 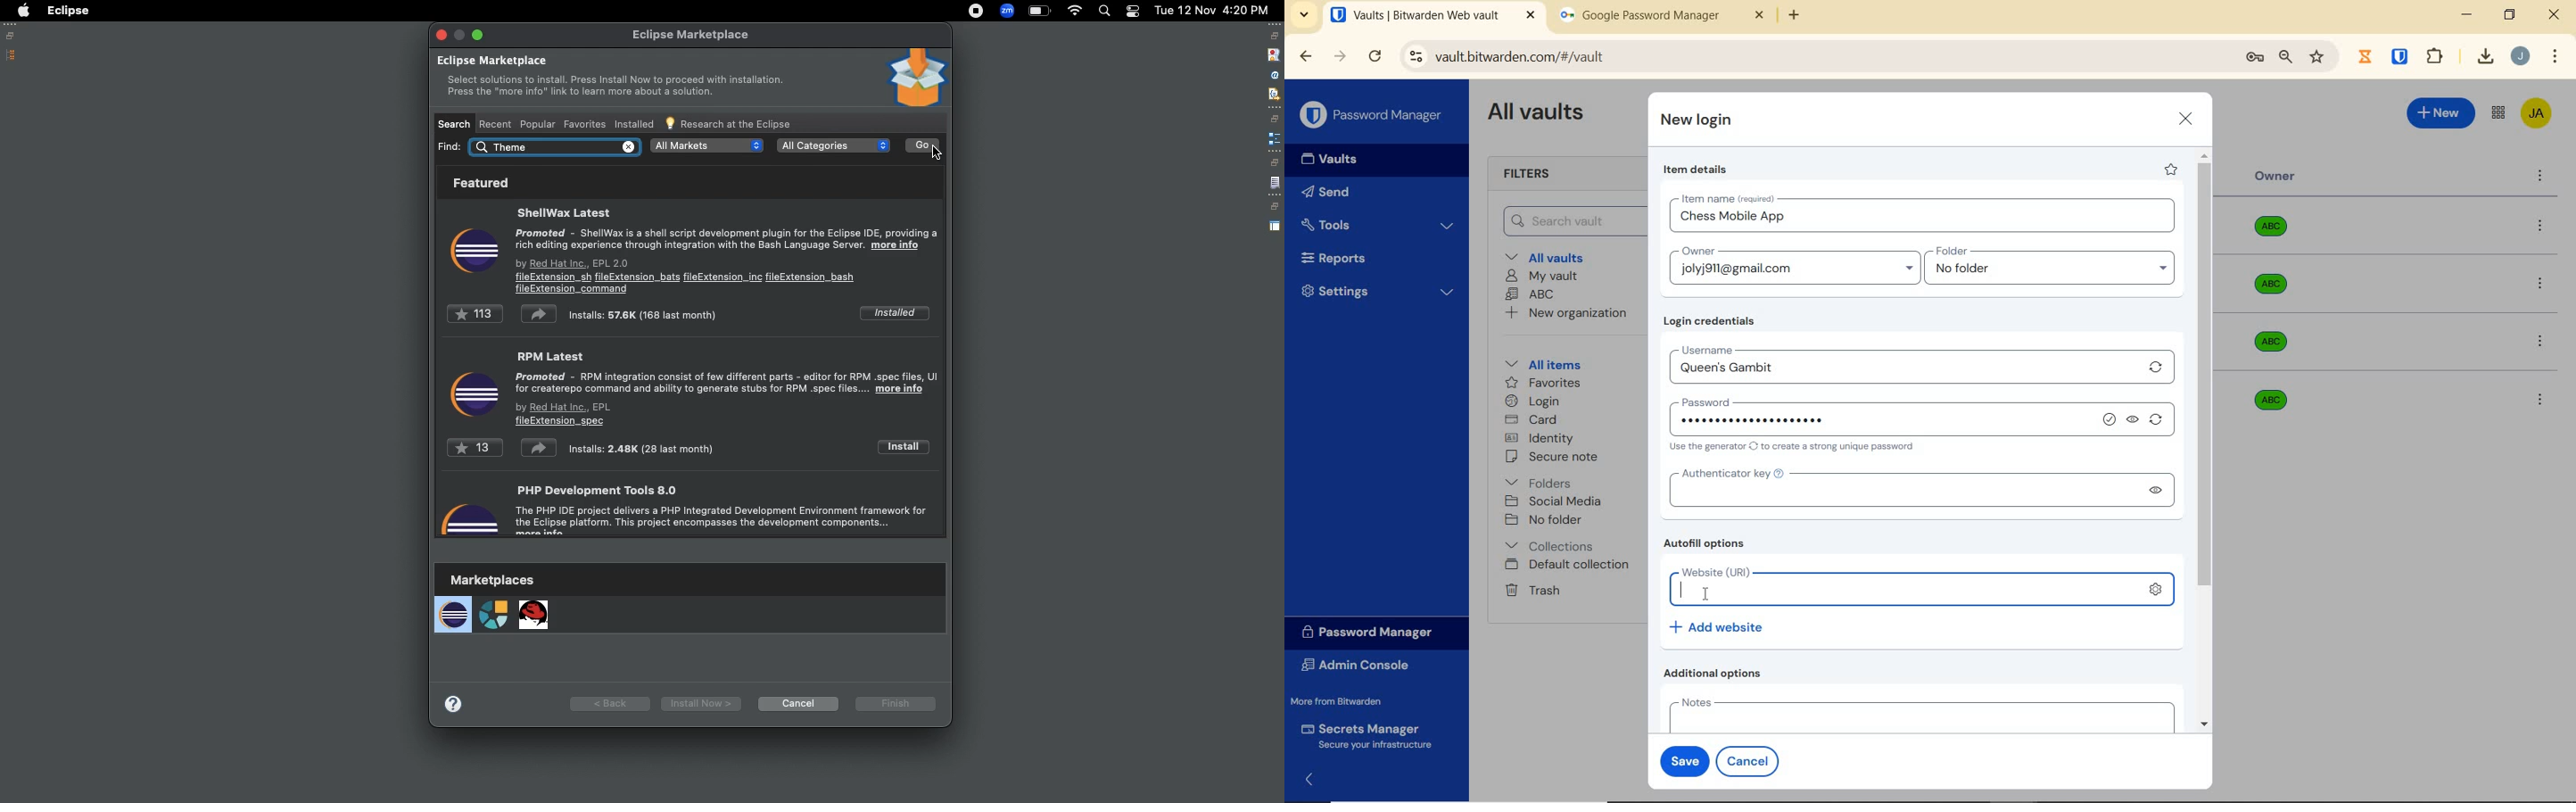 What do you see at coordinates (1304, 56) in the screenshot?
I see `backward` at bounding box center [1304, 56].